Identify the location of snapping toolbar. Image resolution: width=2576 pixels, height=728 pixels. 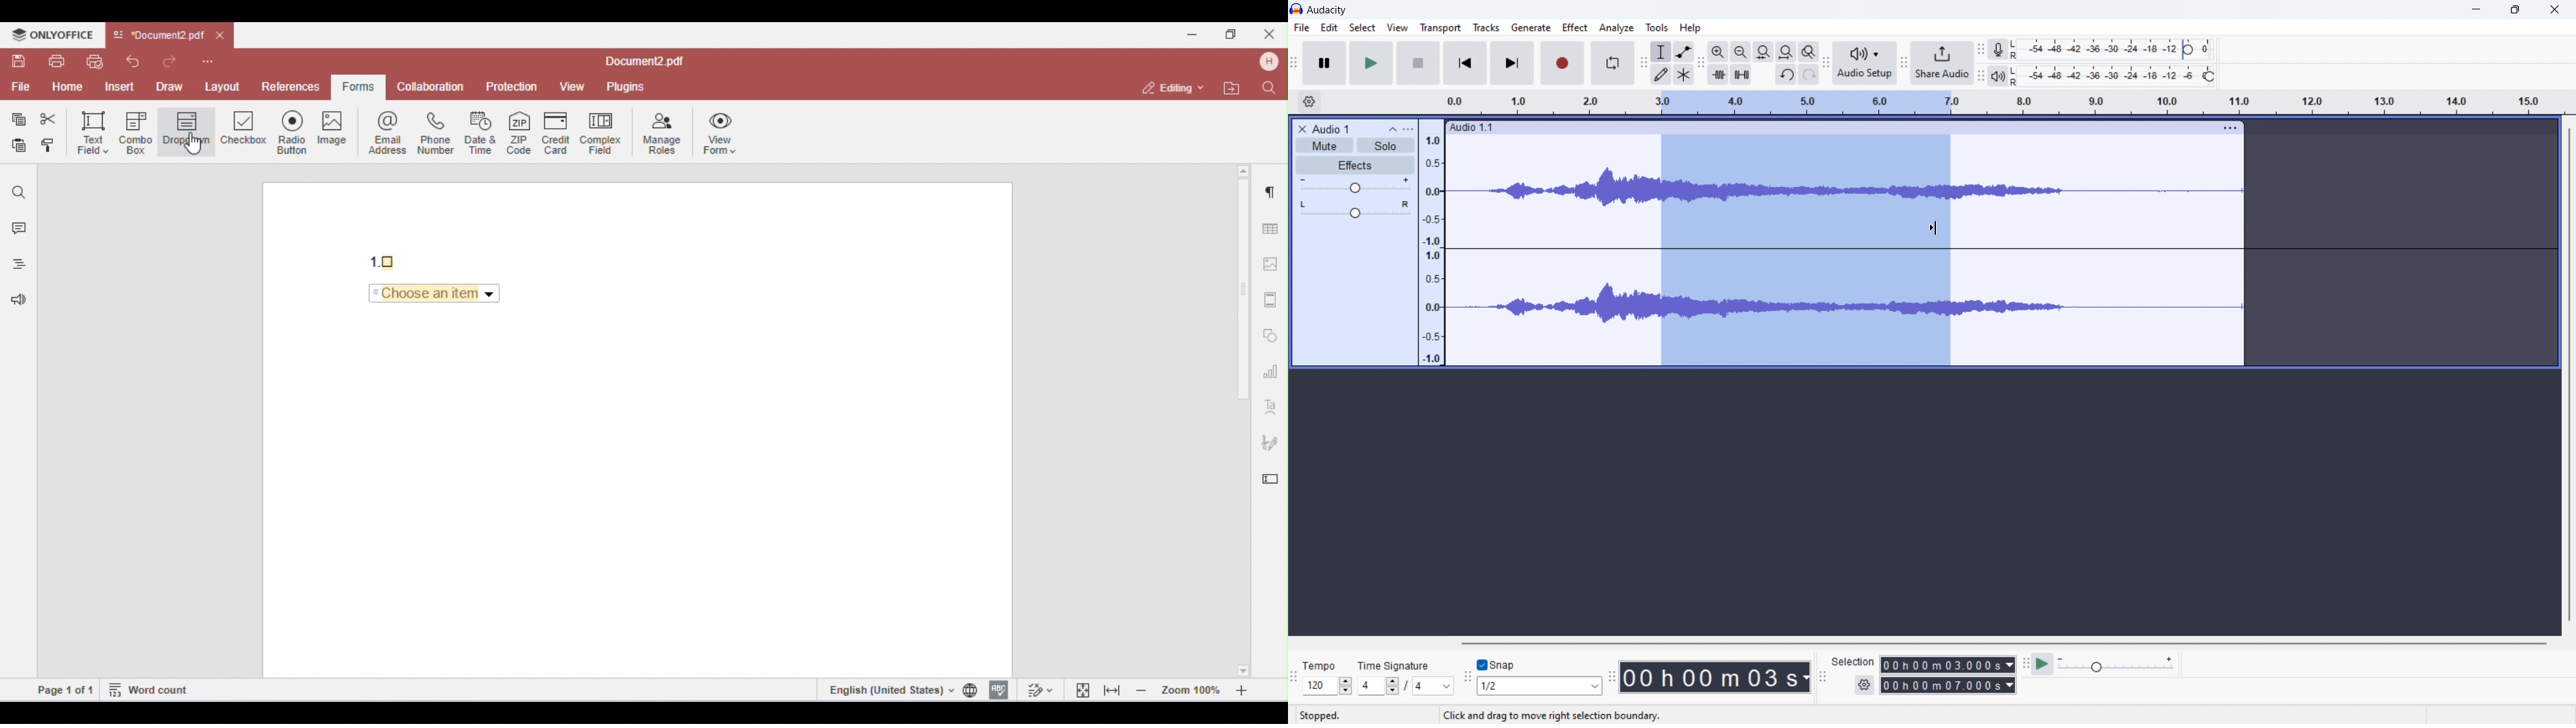
(1467, 680).